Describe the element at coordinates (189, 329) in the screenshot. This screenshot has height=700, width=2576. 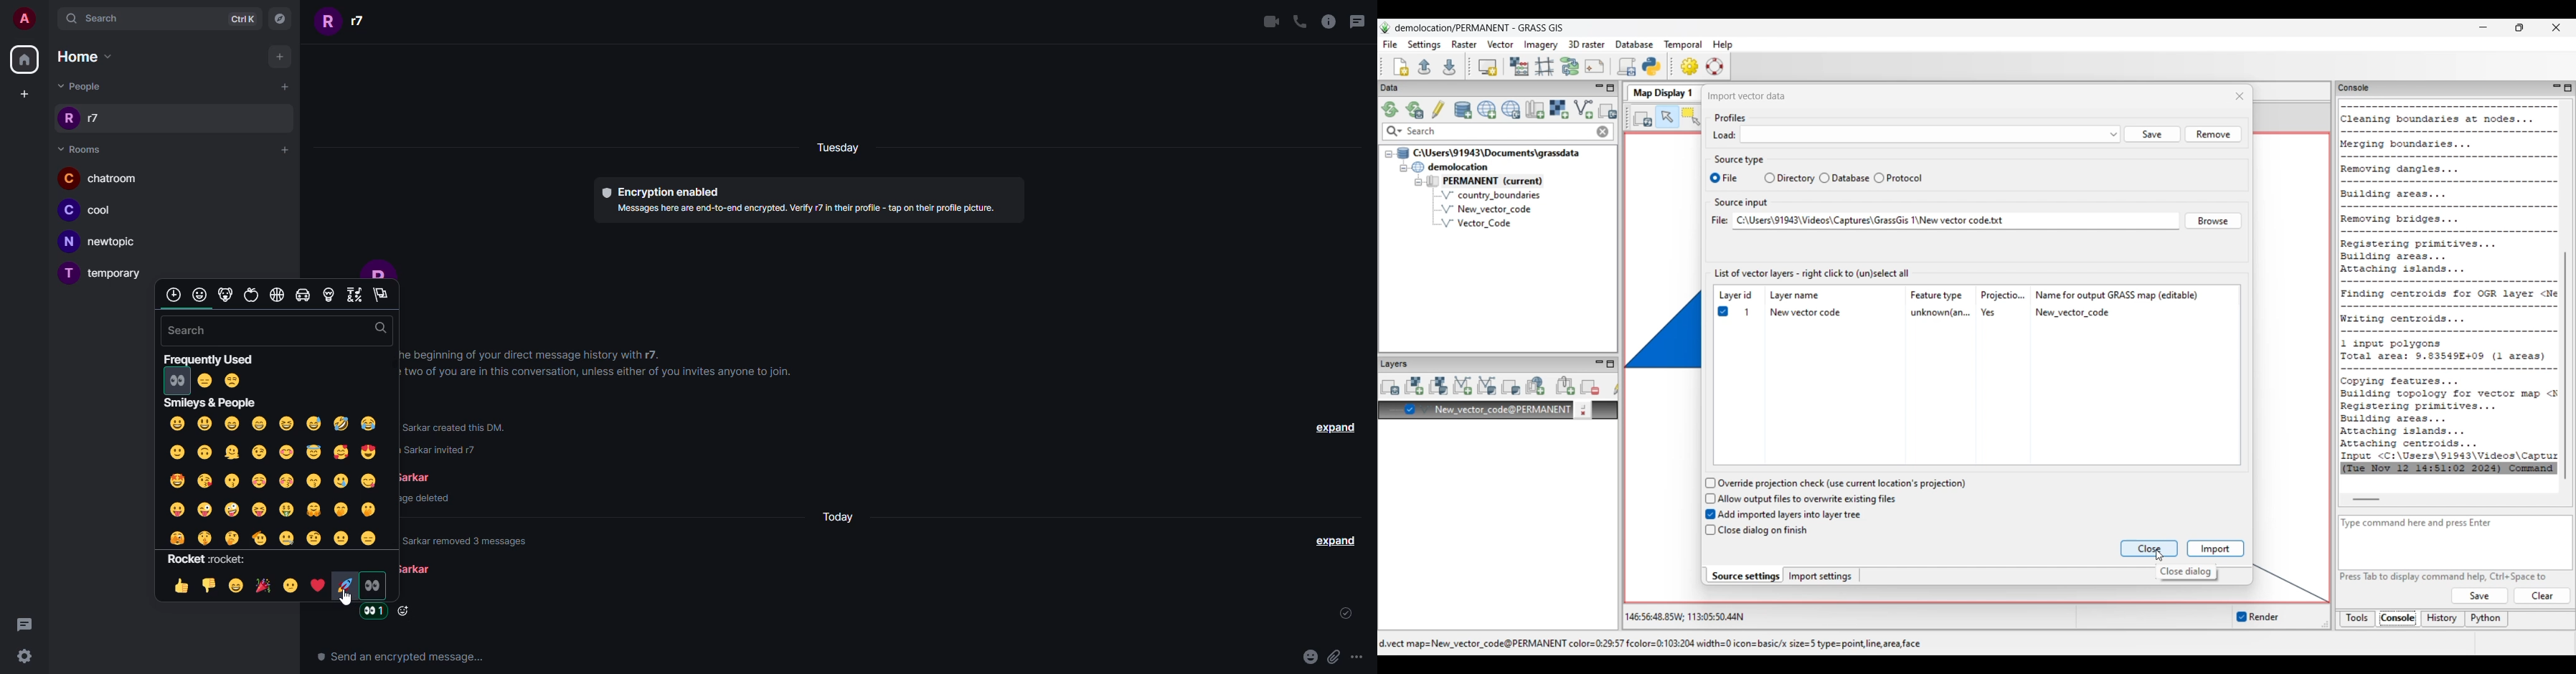
I see `search` at that location.